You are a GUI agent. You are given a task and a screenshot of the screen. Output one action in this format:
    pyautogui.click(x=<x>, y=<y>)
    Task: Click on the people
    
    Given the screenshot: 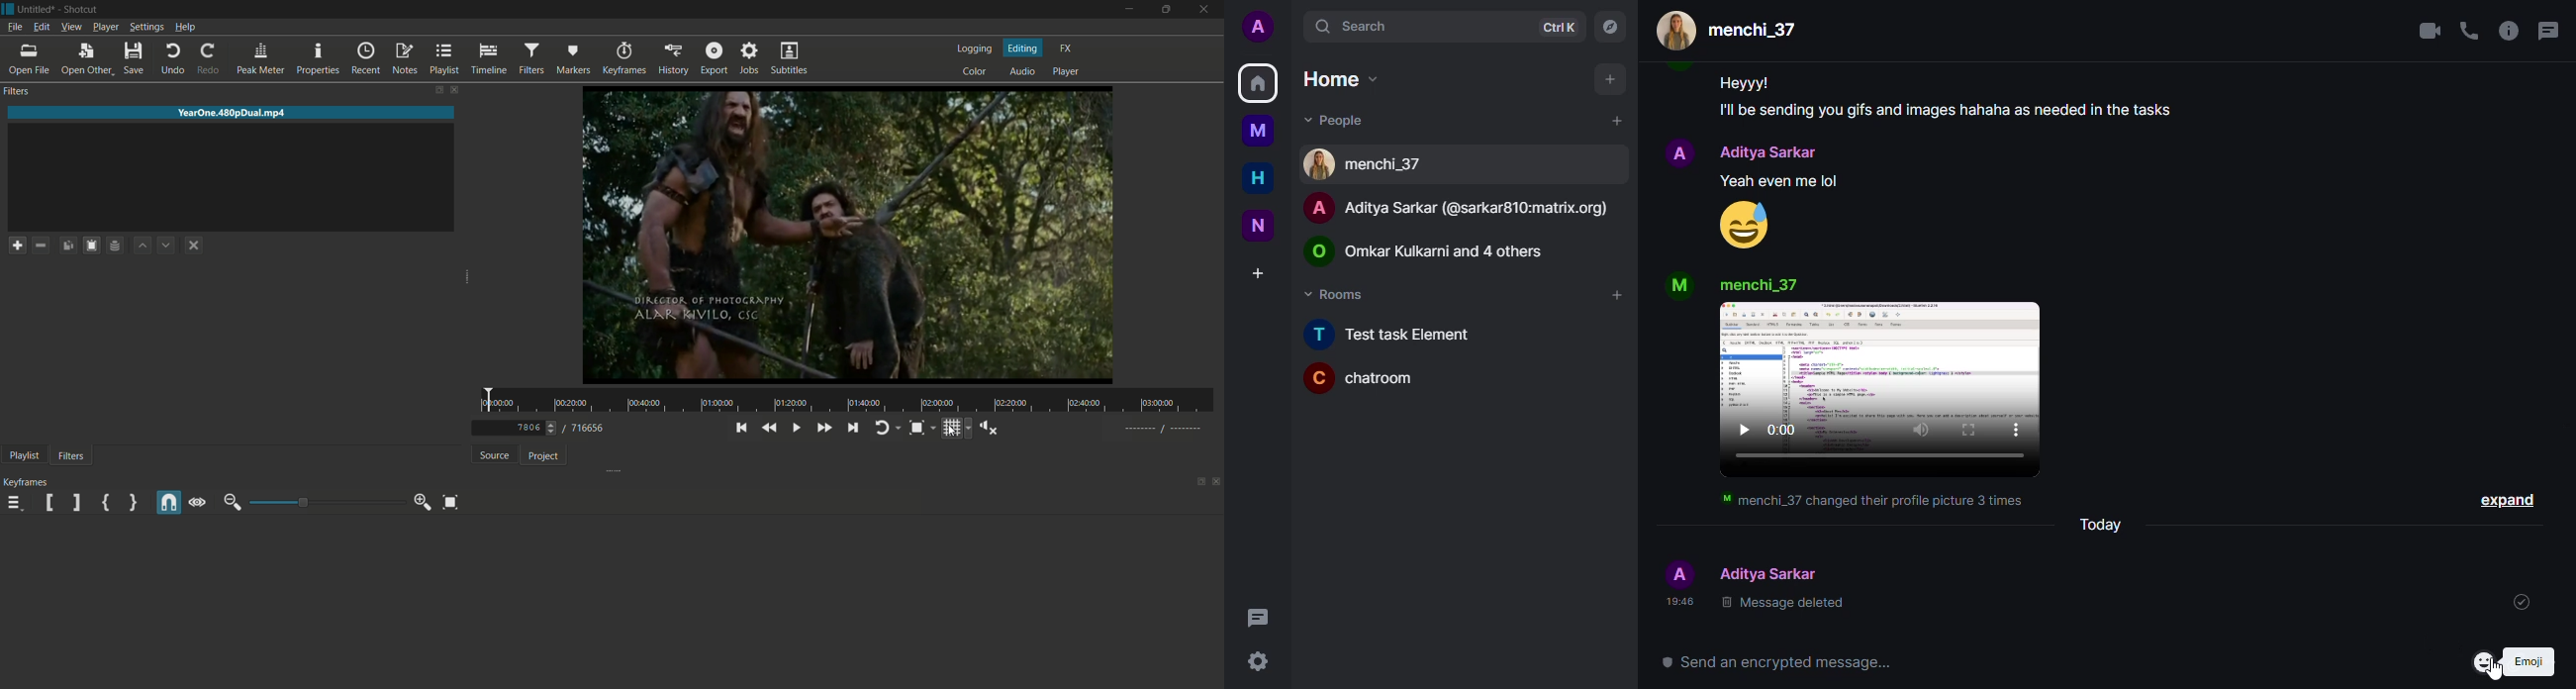 What is the action you would take?
    pyautogui.click(x=1465, y=208)
    